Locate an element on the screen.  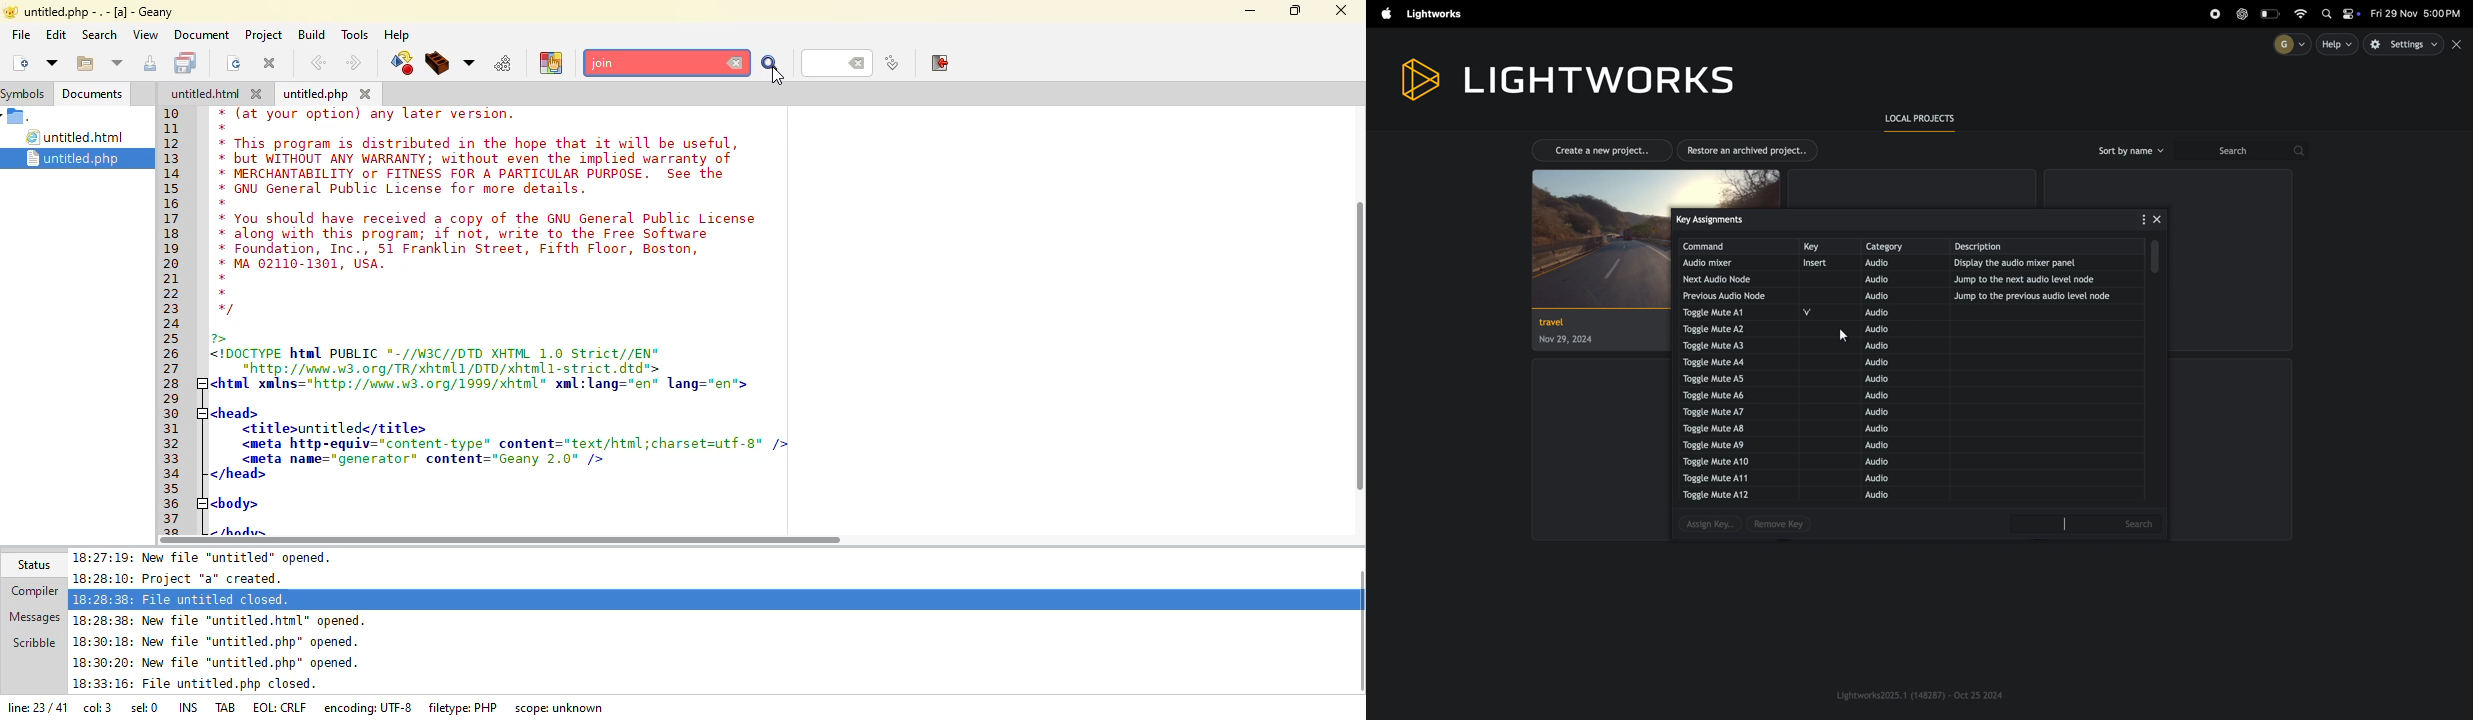
toggle ute A5 is located at coordinates (1721, 378).